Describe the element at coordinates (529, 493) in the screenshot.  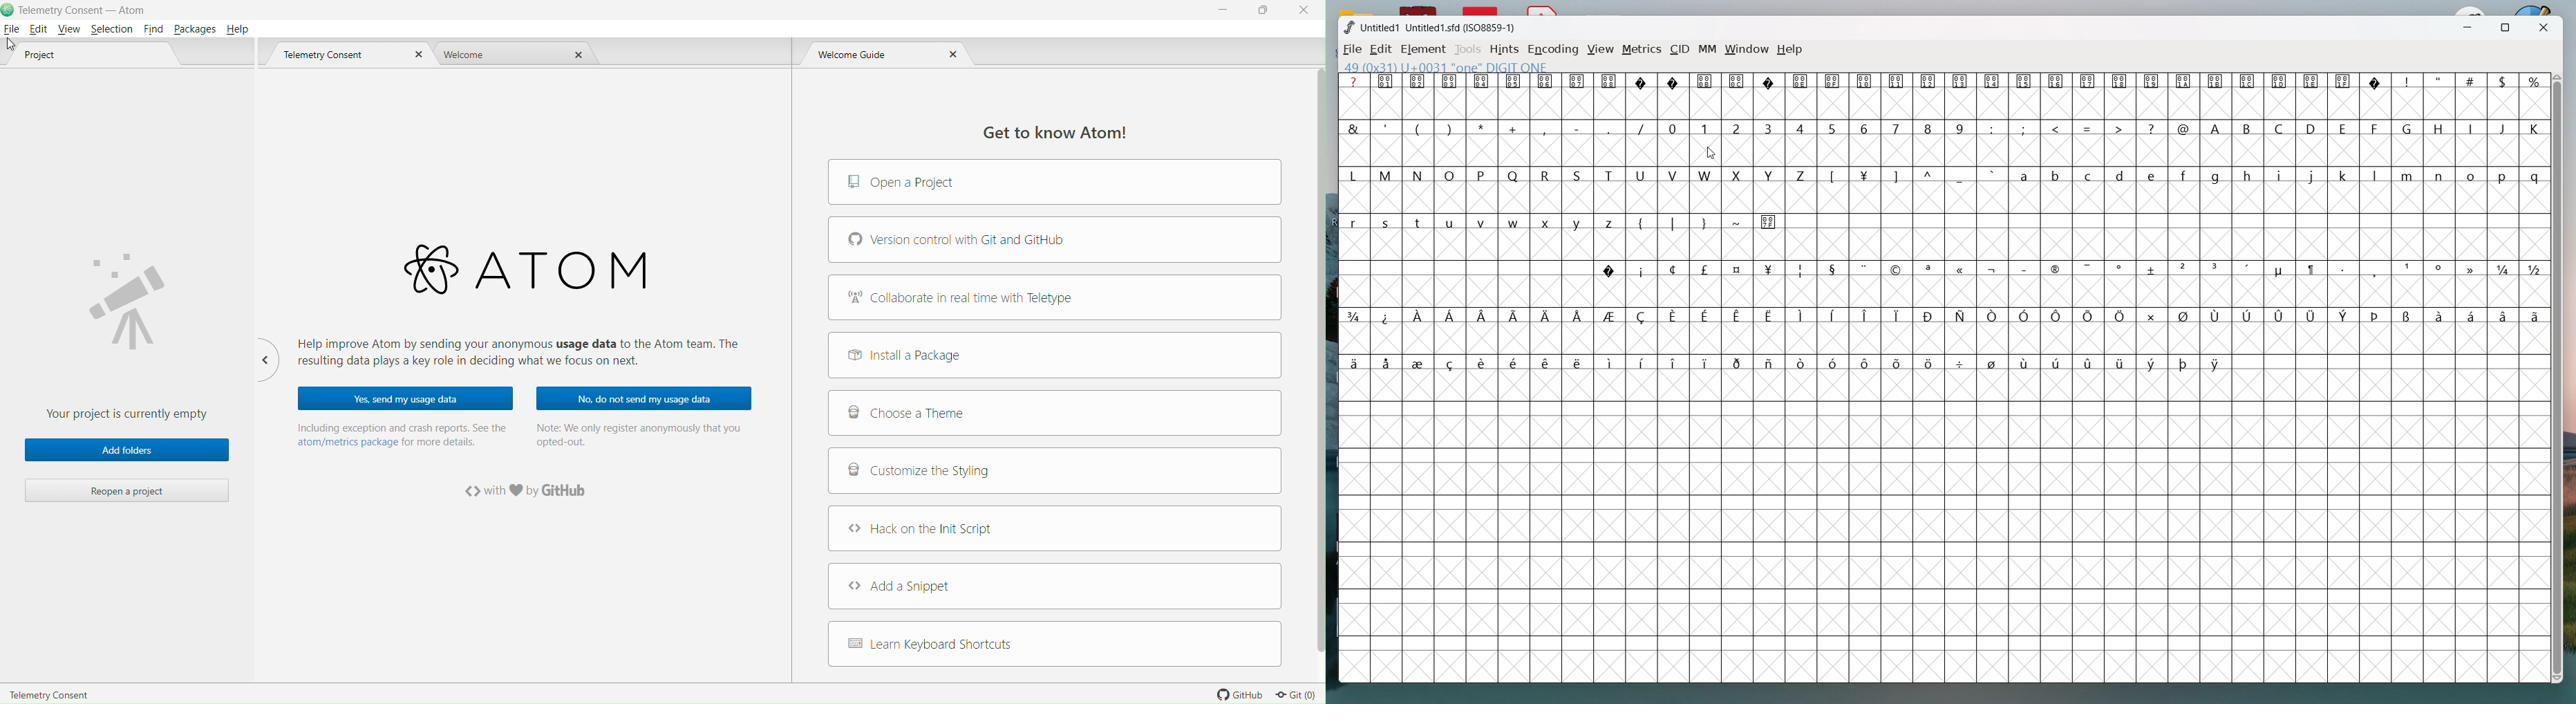
I see `<> with love by GitHub` at that location.